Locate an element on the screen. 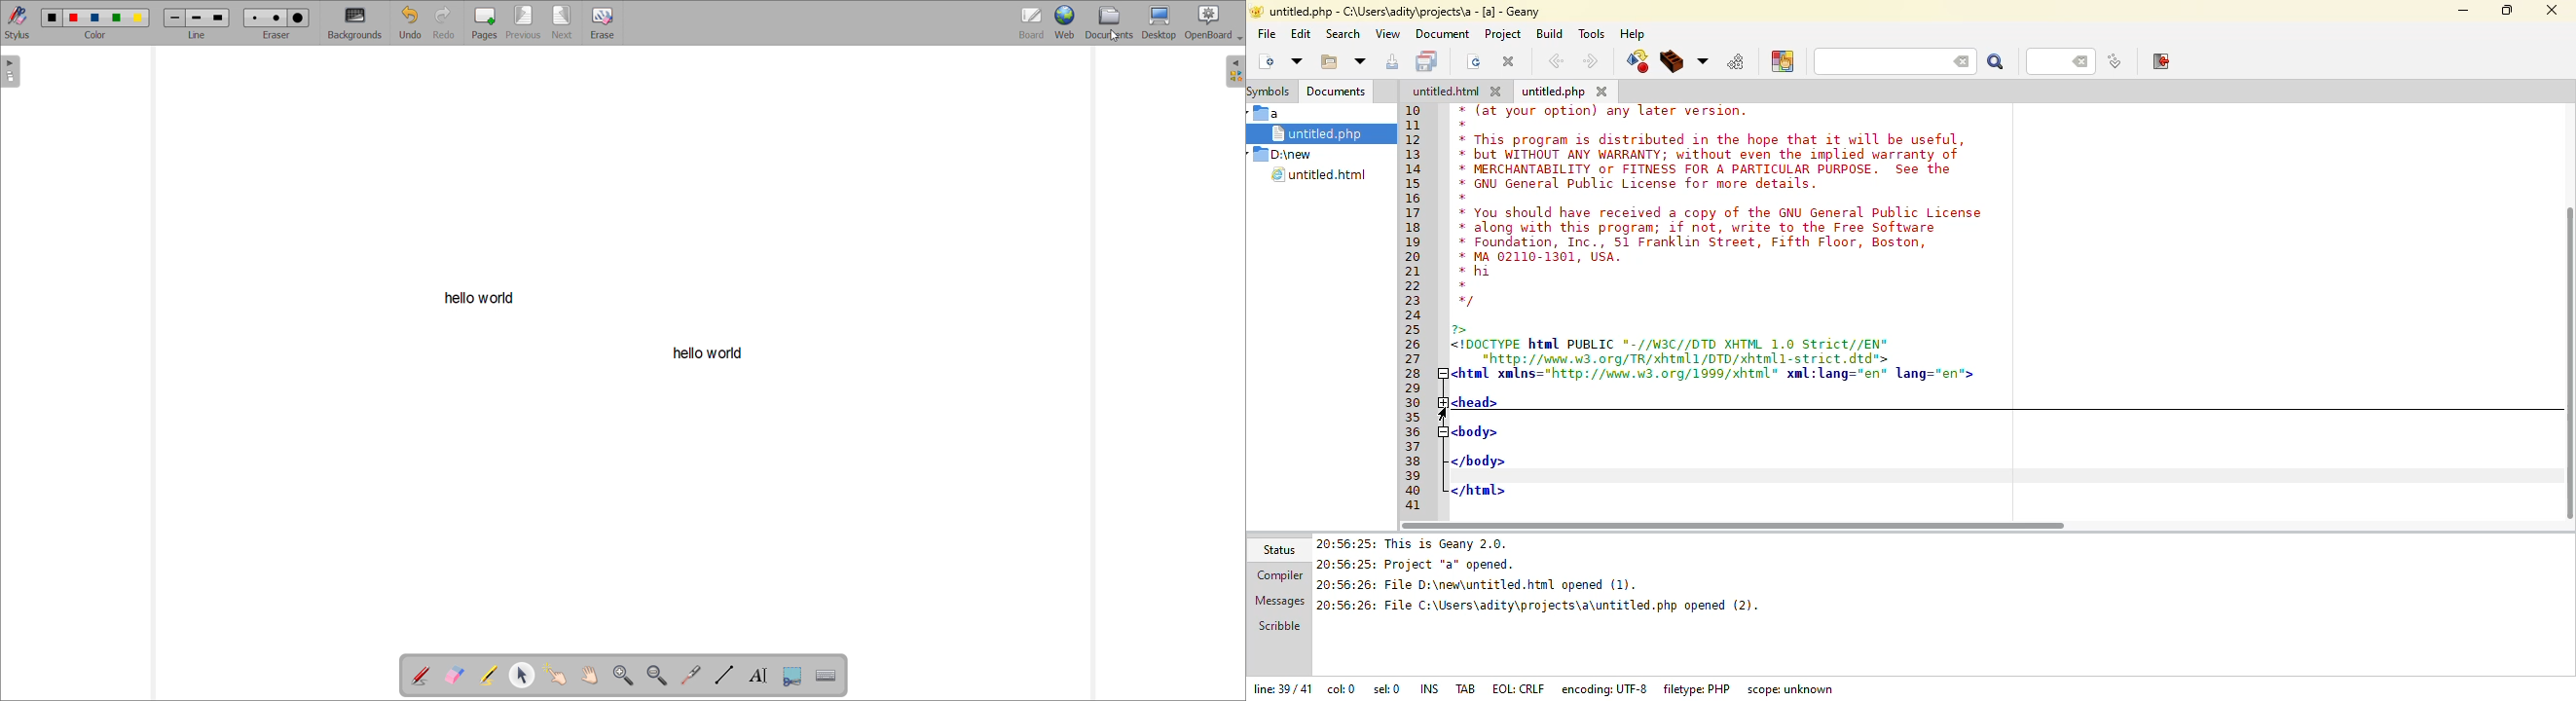  next is located at coordinates (1589, 60).